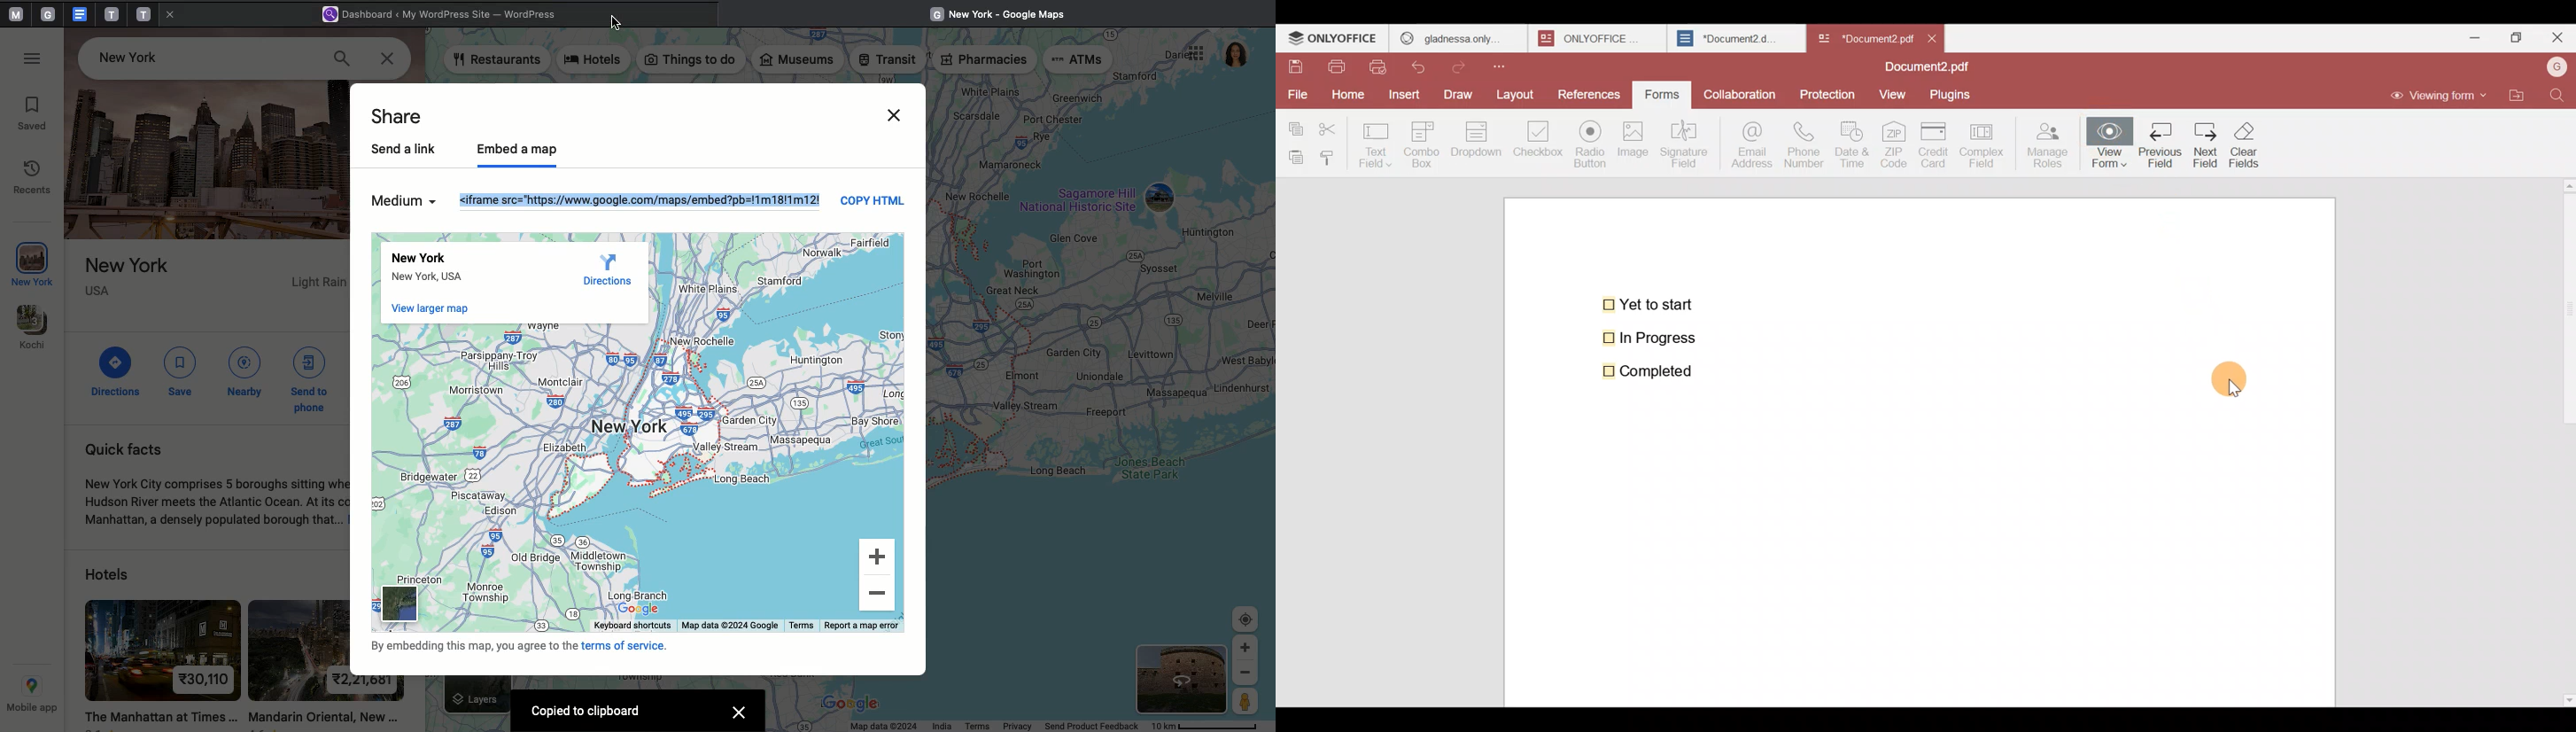  What do you see at coordinates (1828, 94) in the screenshot?
I see `Protection` at bounding box center [1828, 94].